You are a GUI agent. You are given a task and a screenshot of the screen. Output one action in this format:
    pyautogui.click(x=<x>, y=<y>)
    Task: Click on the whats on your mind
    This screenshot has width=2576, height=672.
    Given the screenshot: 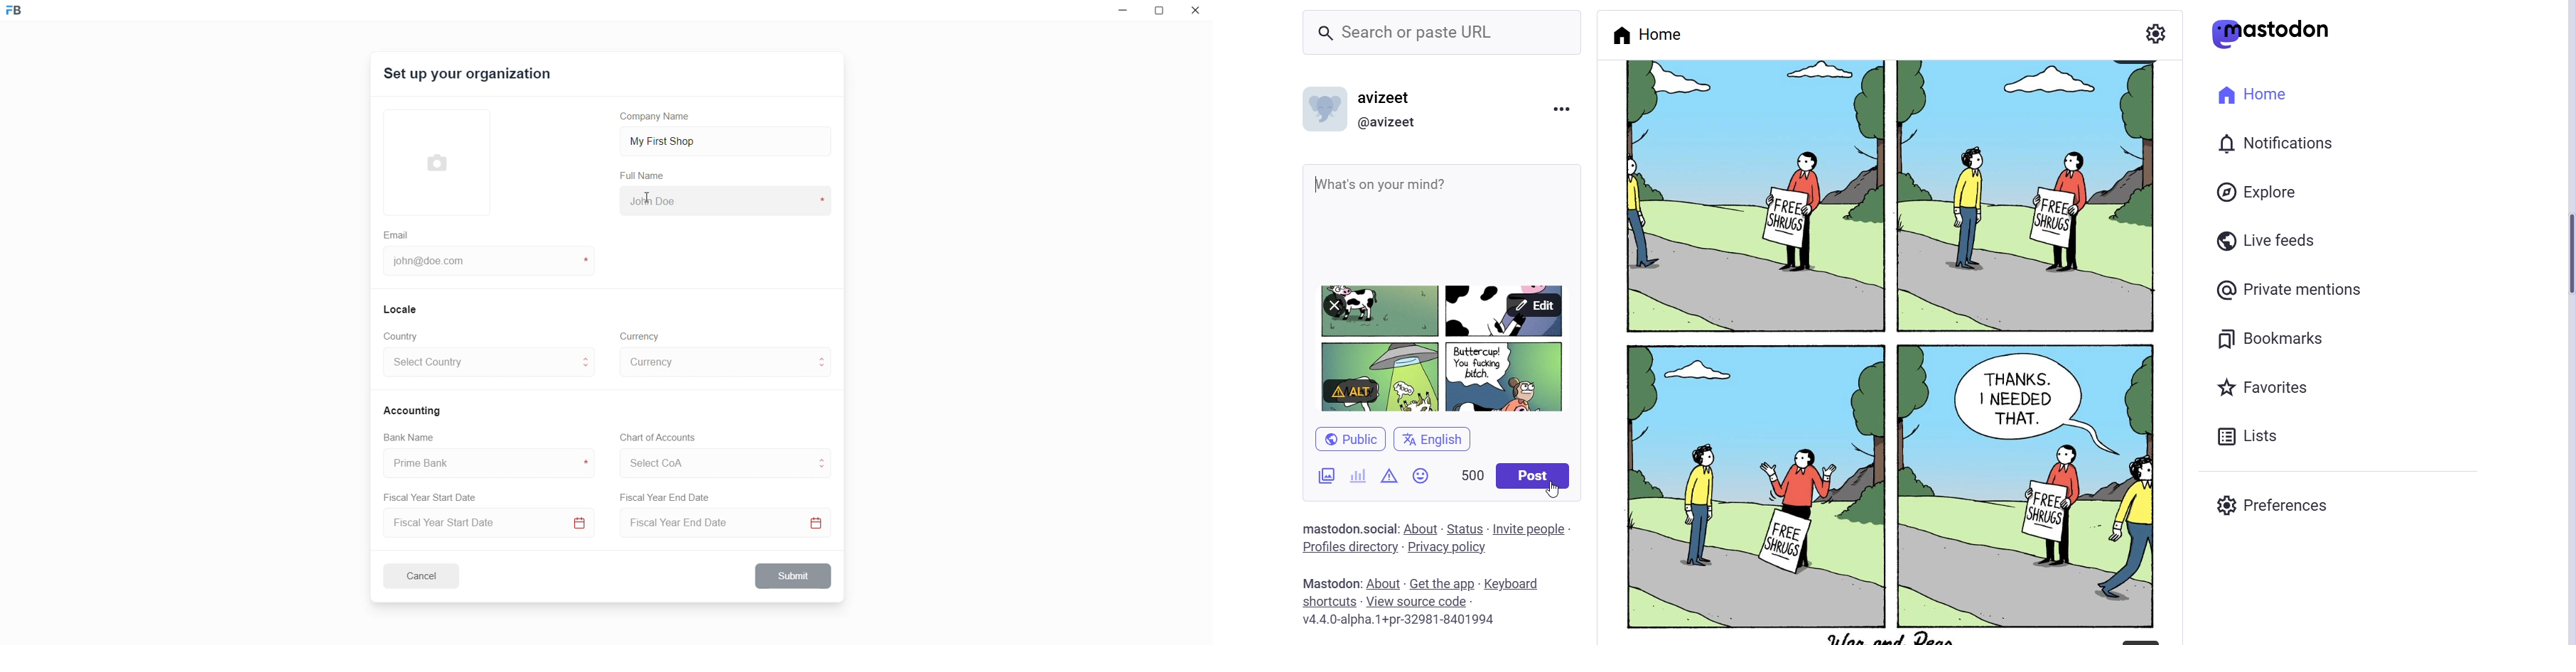 What is the action you would take?
    pyautogui.click(x=1396, y=176)
    